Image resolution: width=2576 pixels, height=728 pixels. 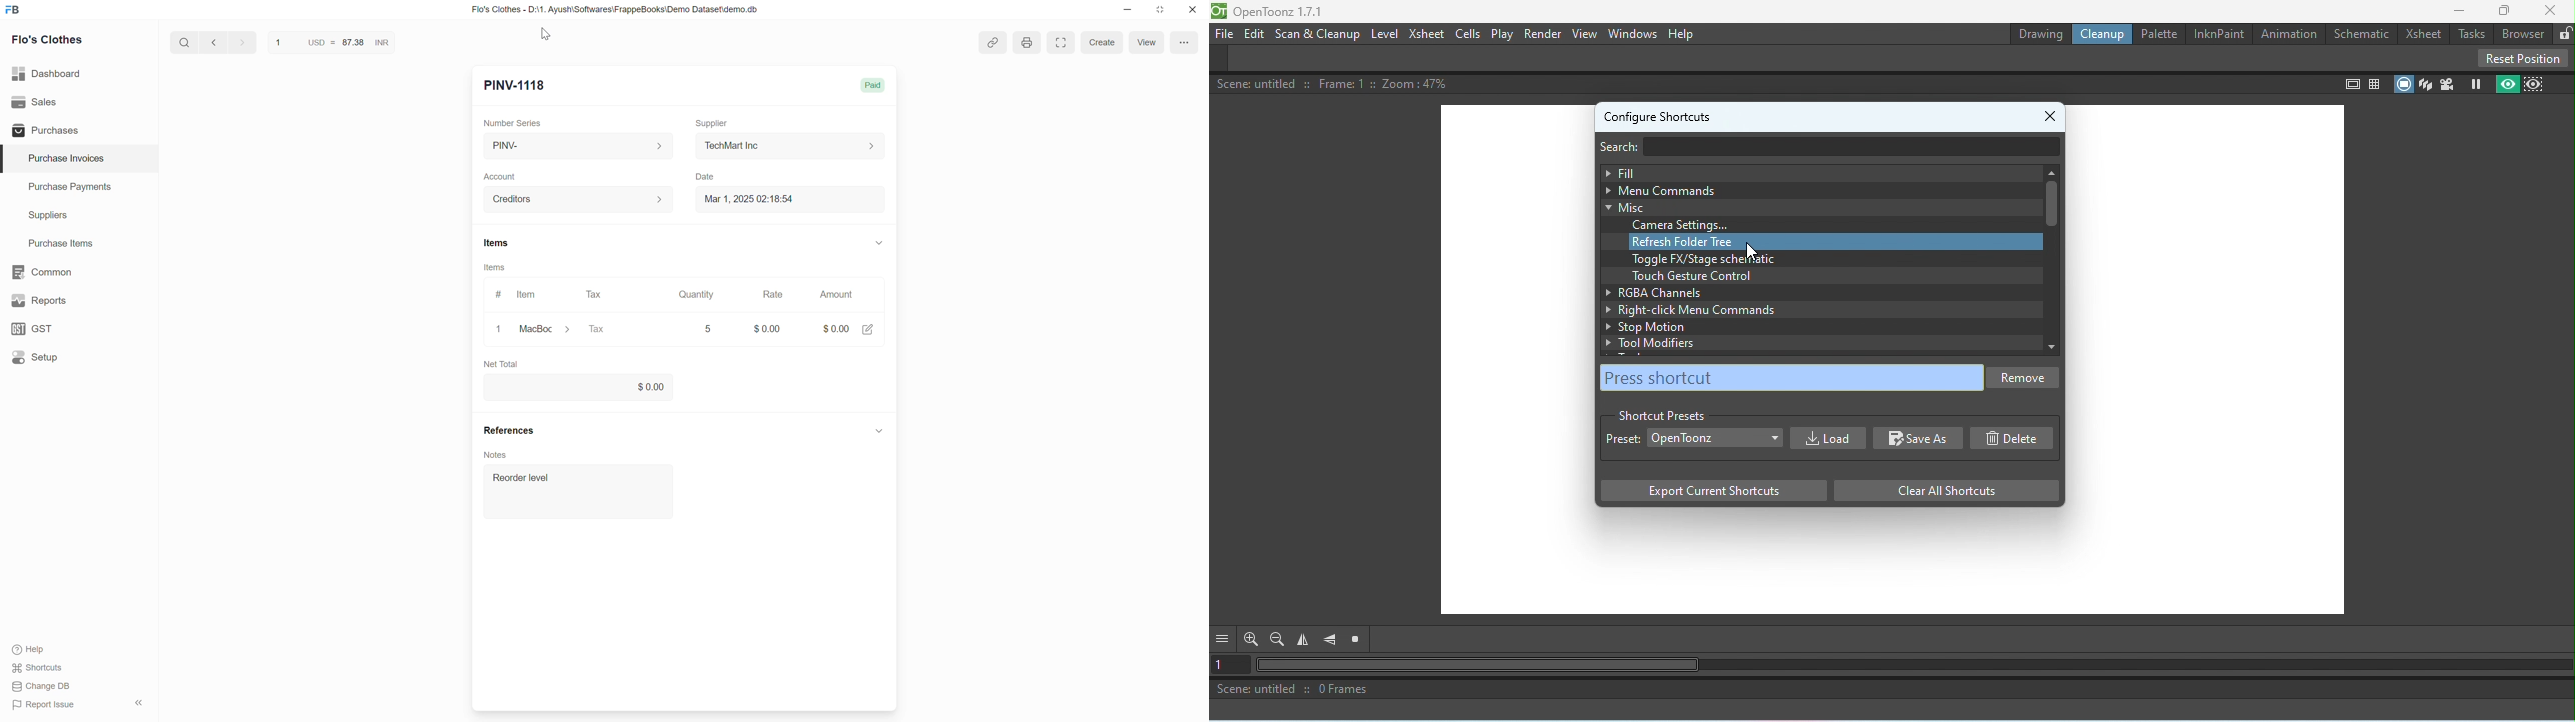 I want to click on Edit, so click(x=1253, y=34).